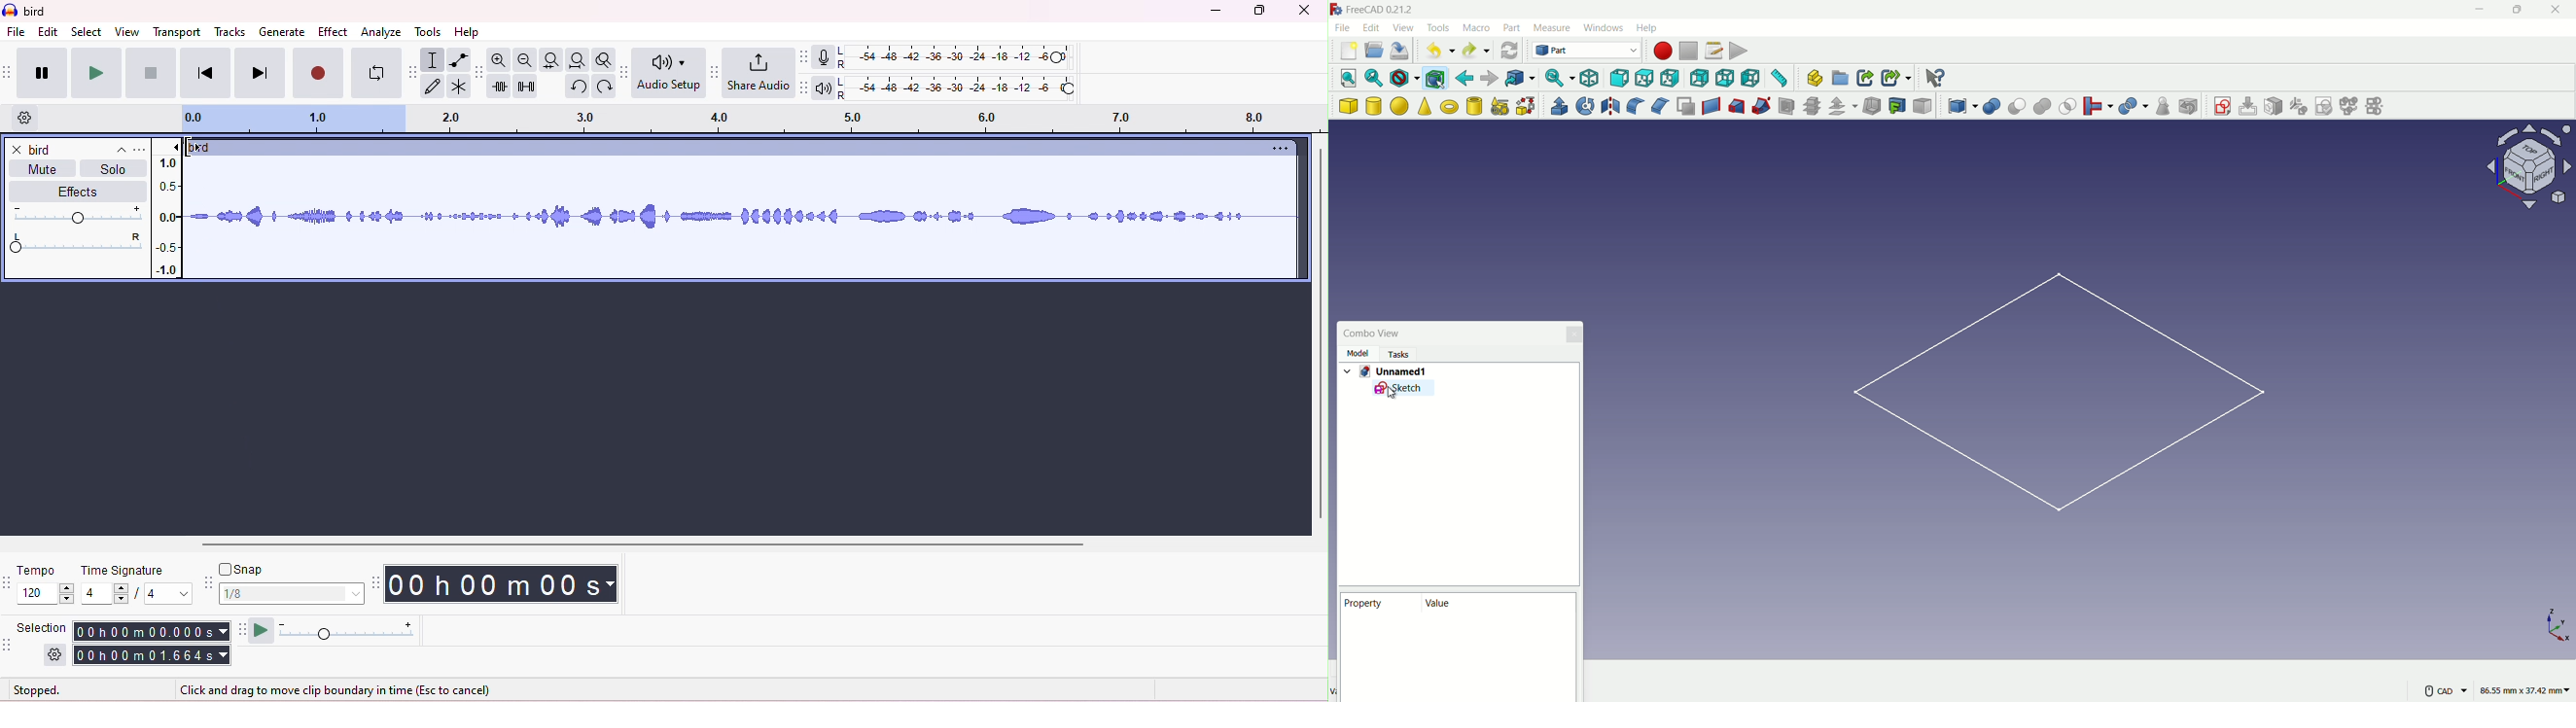 The width and height of the screenshot is (2576, 728). I want to click on redo, so click(1475, 49).